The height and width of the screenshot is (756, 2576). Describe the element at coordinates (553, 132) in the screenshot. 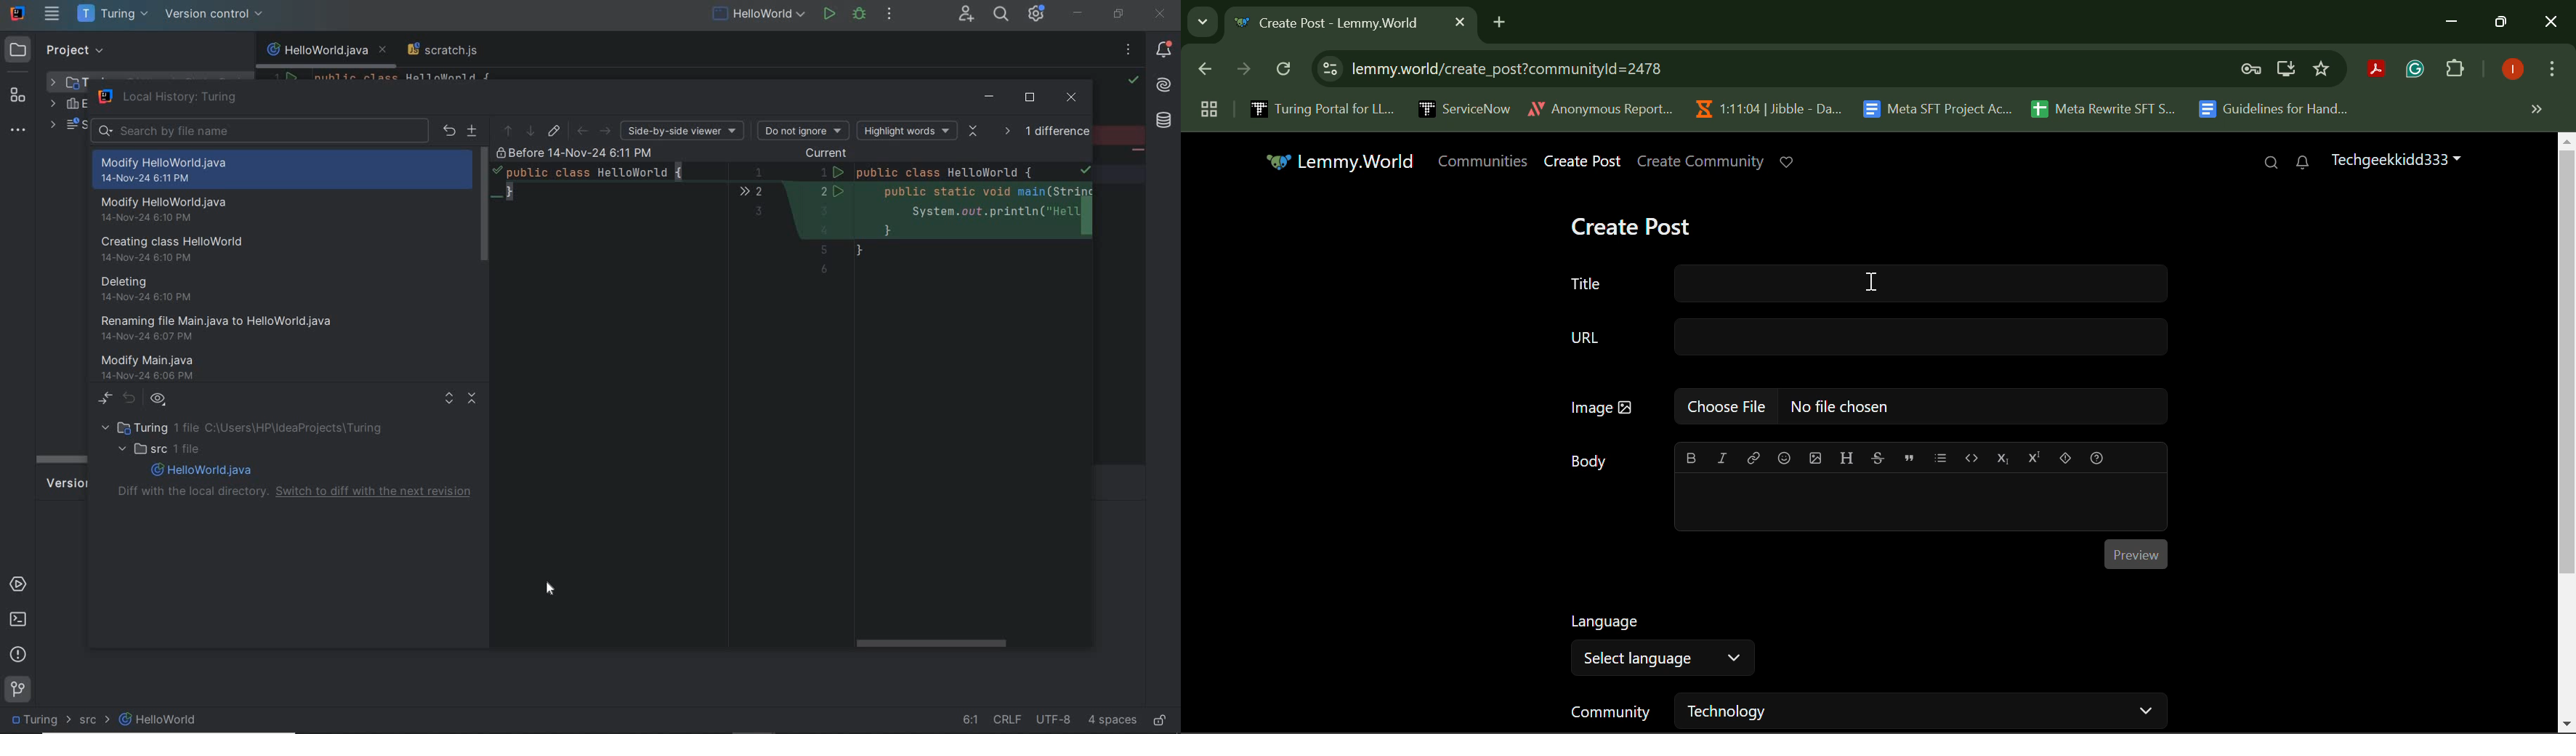

I see `jump to source` at that location.